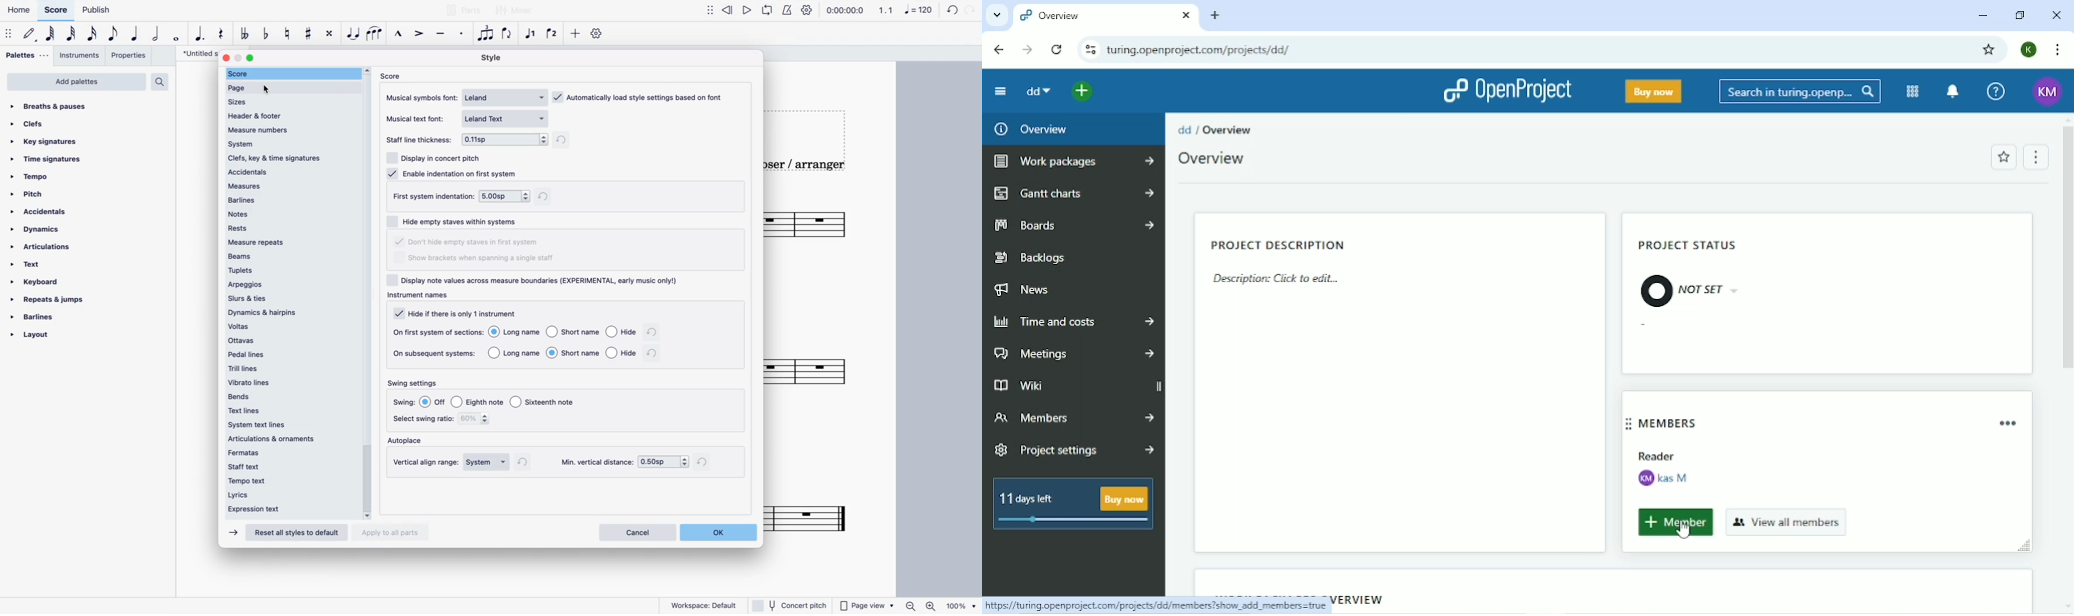 This screenshot has height=616, width=2100. I want to click on Work packages, so click(1074, 161).